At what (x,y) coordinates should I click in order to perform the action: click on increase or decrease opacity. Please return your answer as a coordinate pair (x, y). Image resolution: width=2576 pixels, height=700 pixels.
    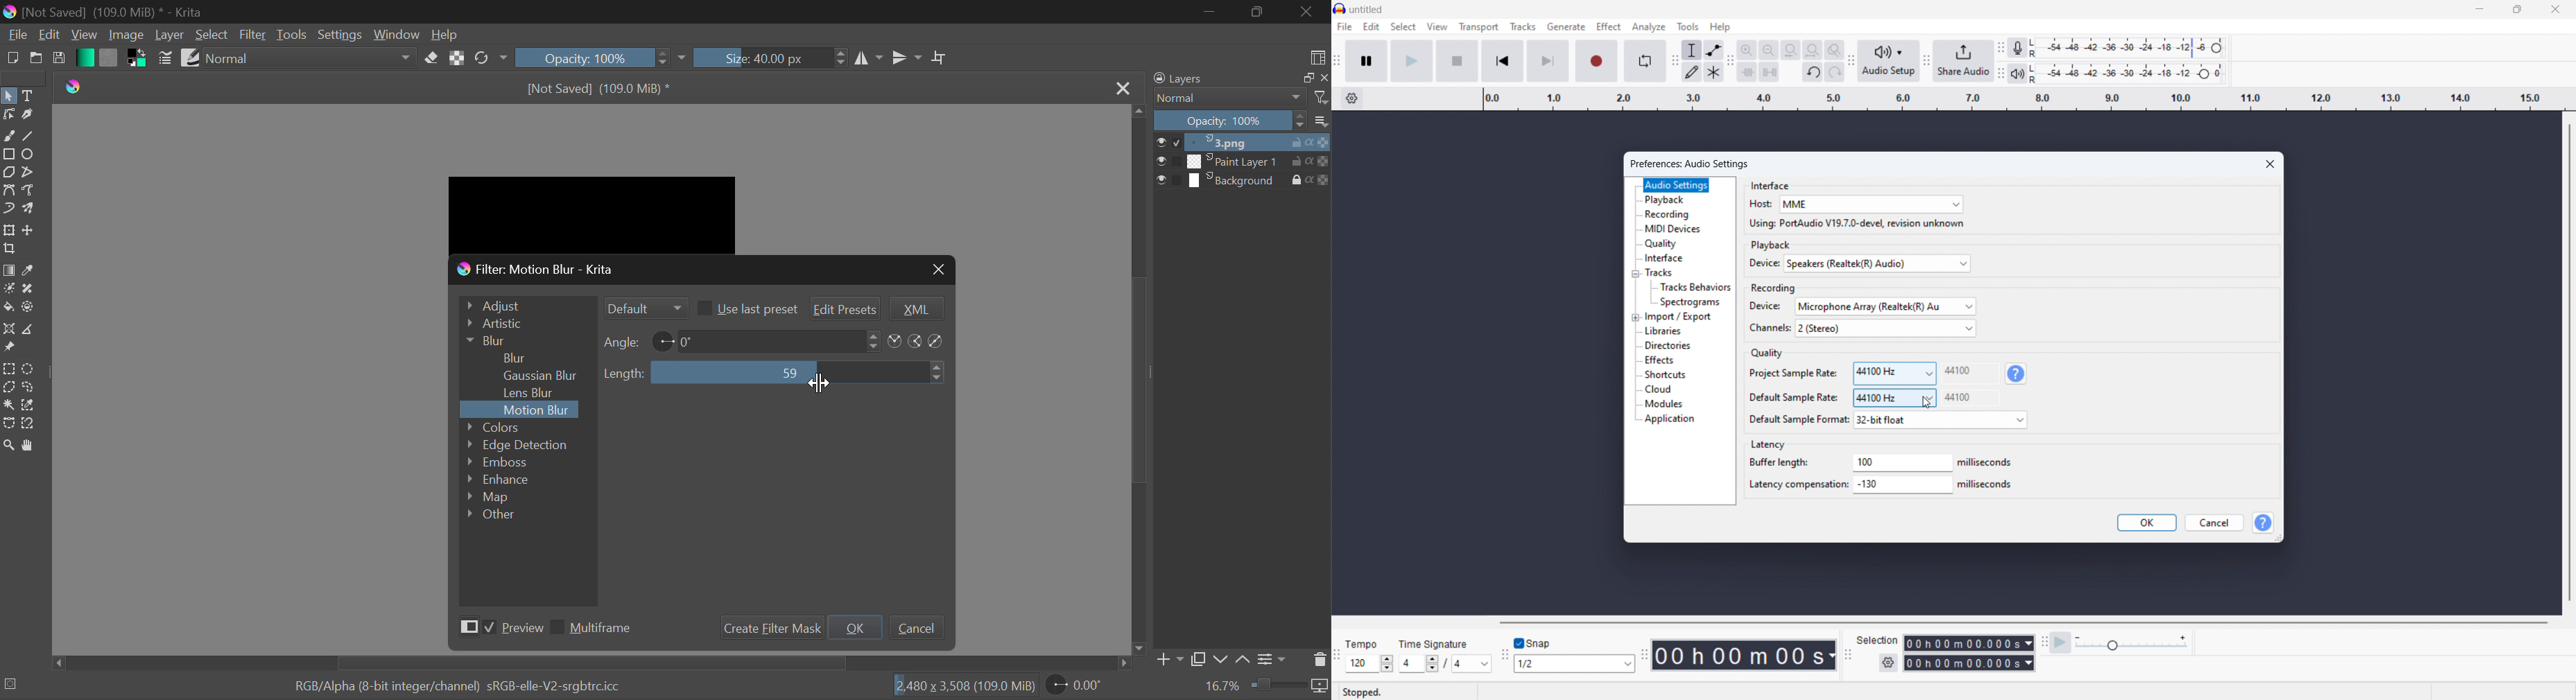
    Looking at the image, I should click on (664, 58).